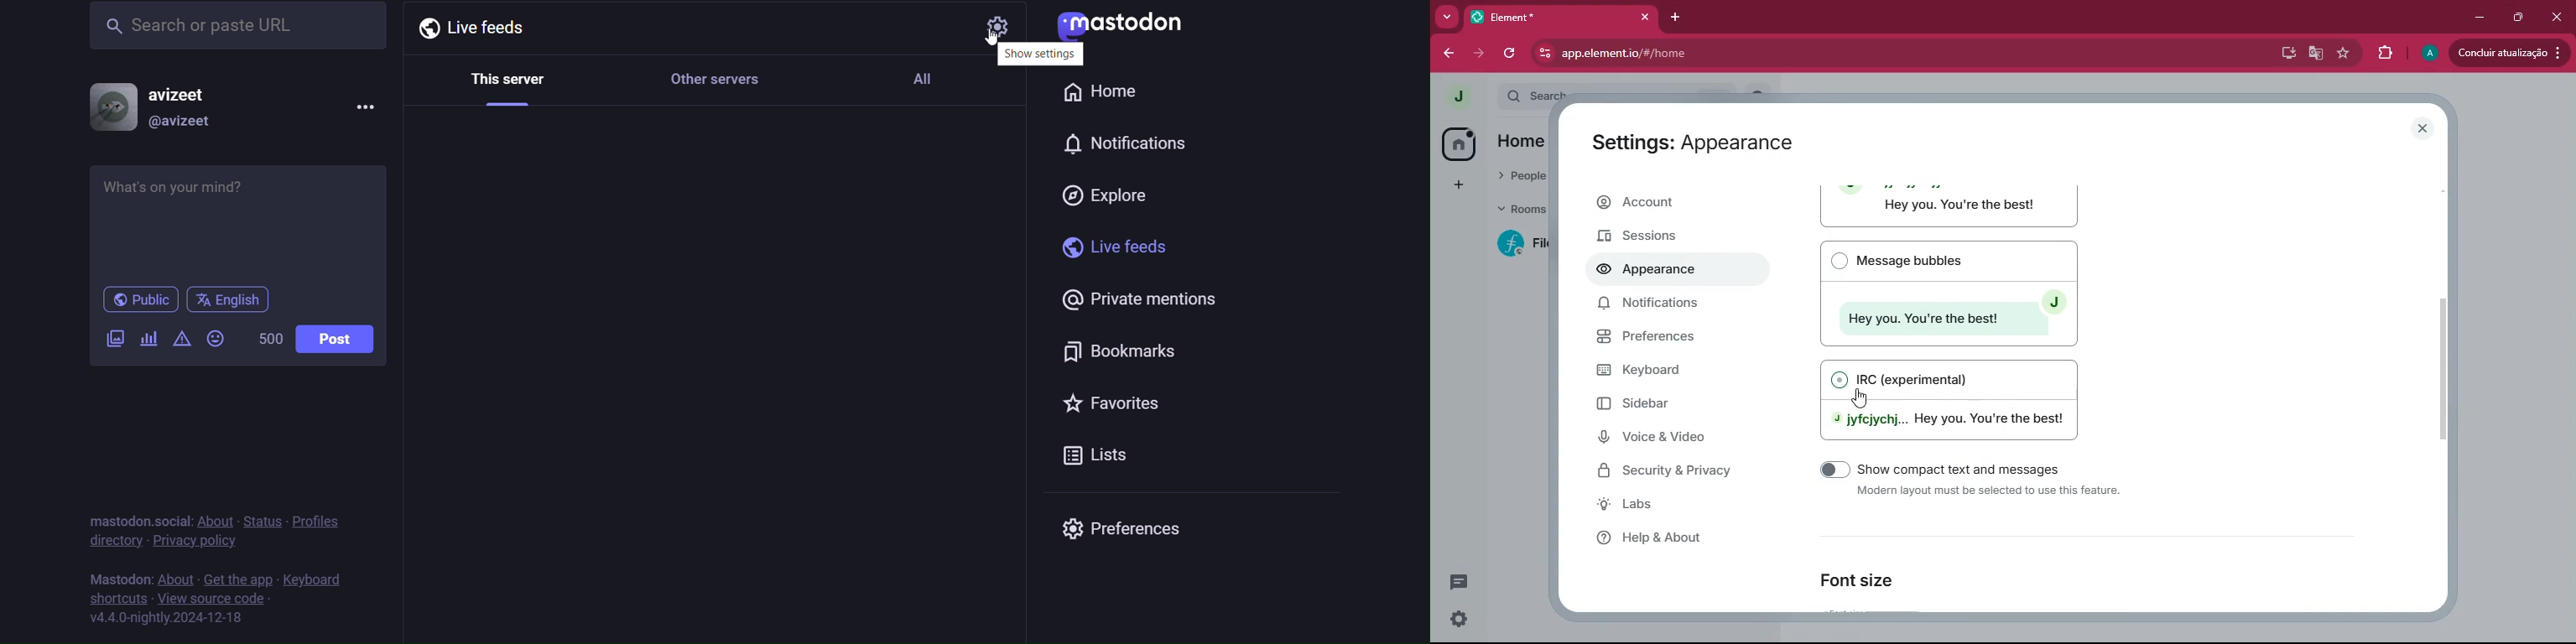 The height and width of the screenshot is (644, 2576). What do you see at coordinates (1955, 397) in the screenshot?
I see `IRC` at bounding box center [1955, 397].